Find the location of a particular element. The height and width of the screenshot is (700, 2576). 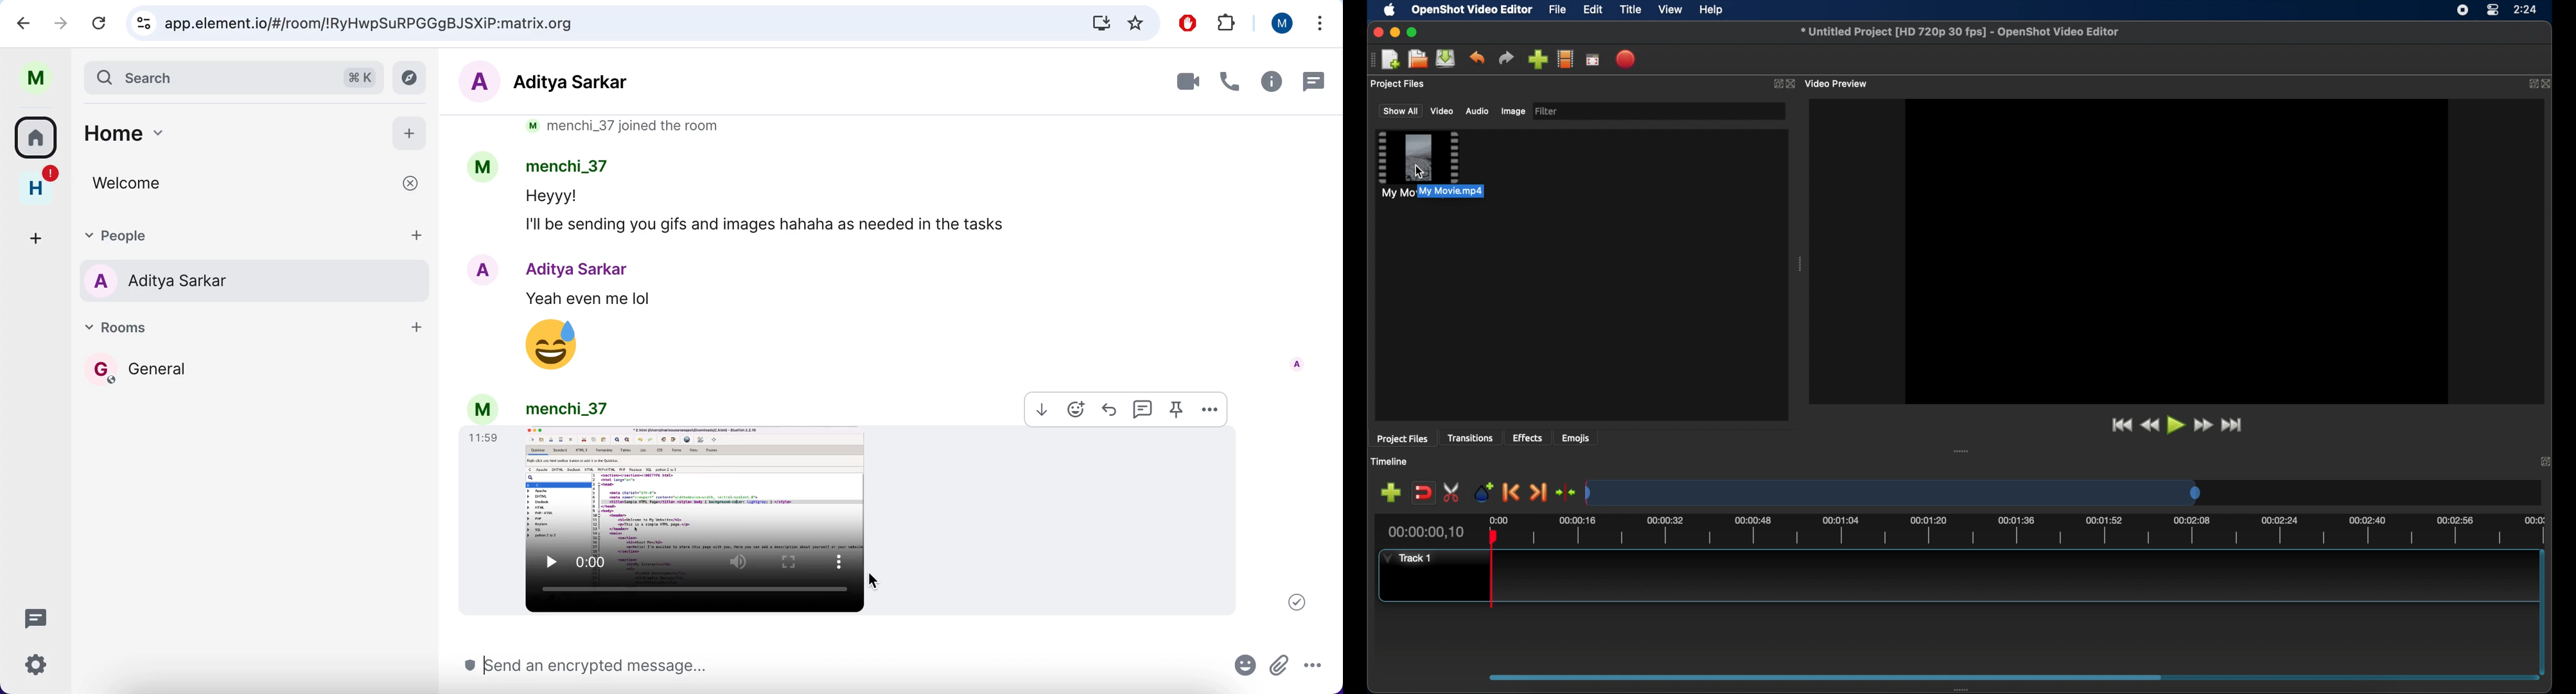

add is located at coordinates (39, 233).